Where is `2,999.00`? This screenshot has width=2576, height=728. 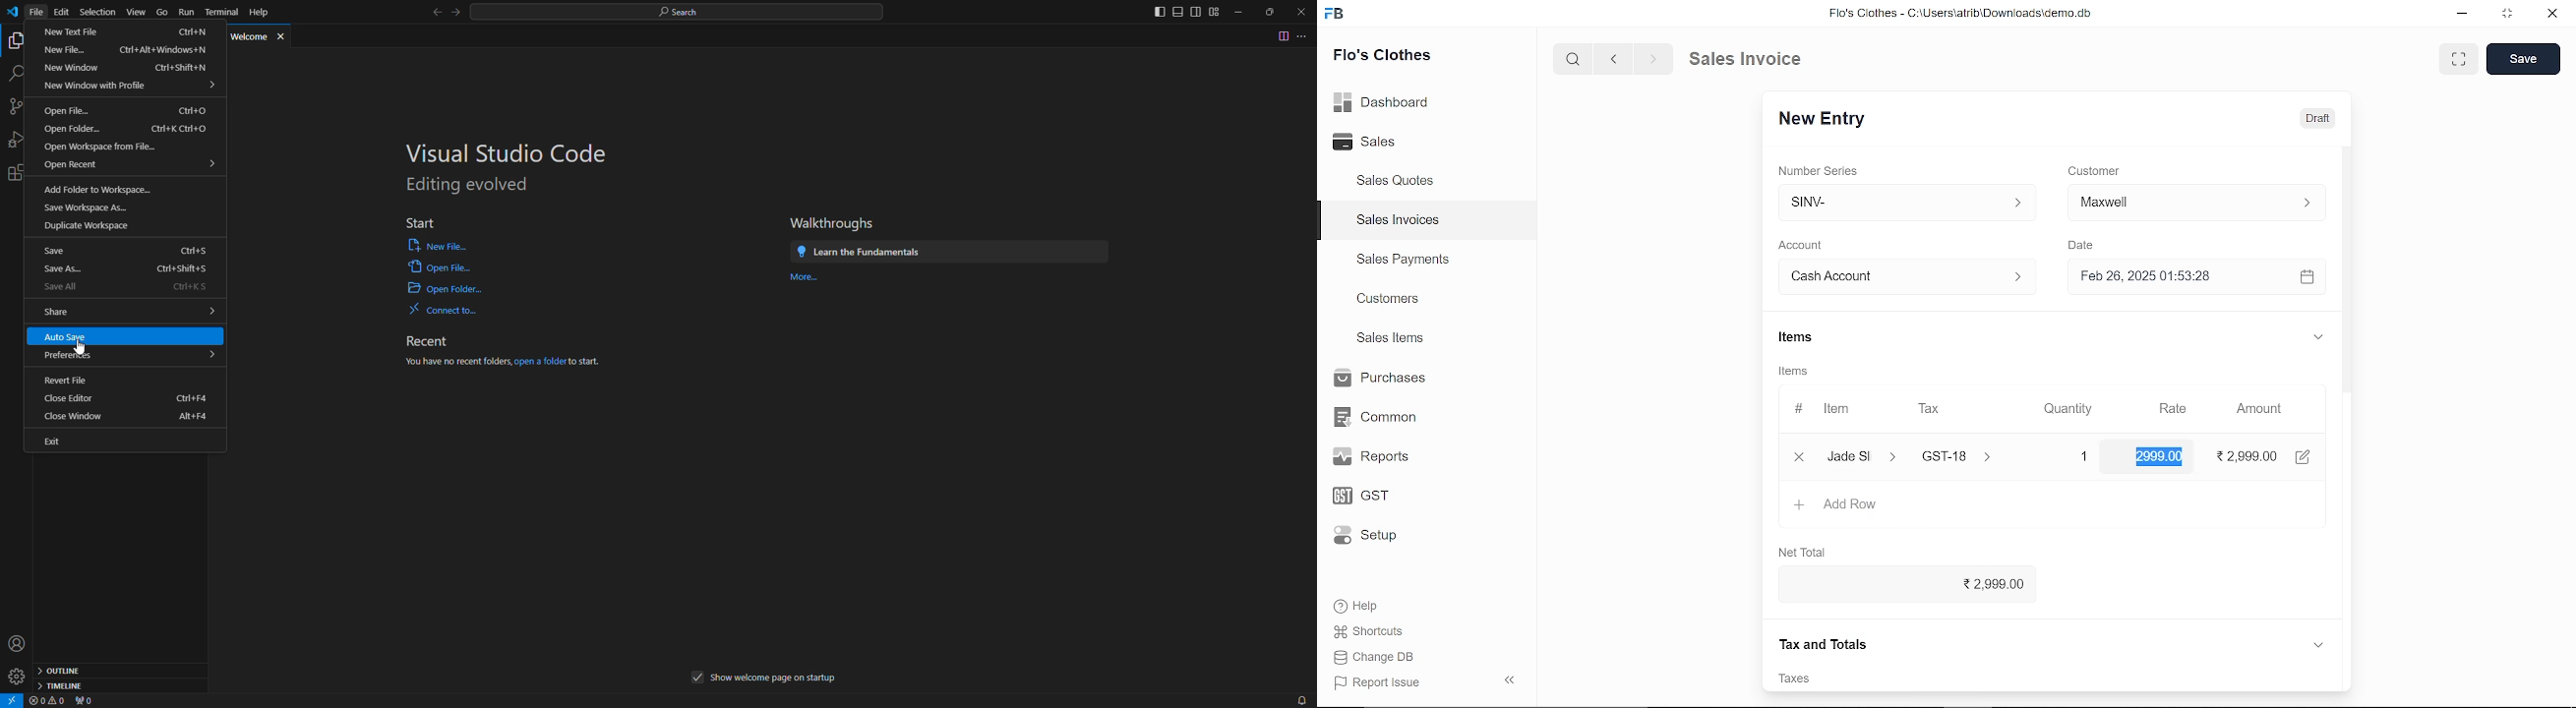 2,999.00 is located at coordinates (1901, 585).